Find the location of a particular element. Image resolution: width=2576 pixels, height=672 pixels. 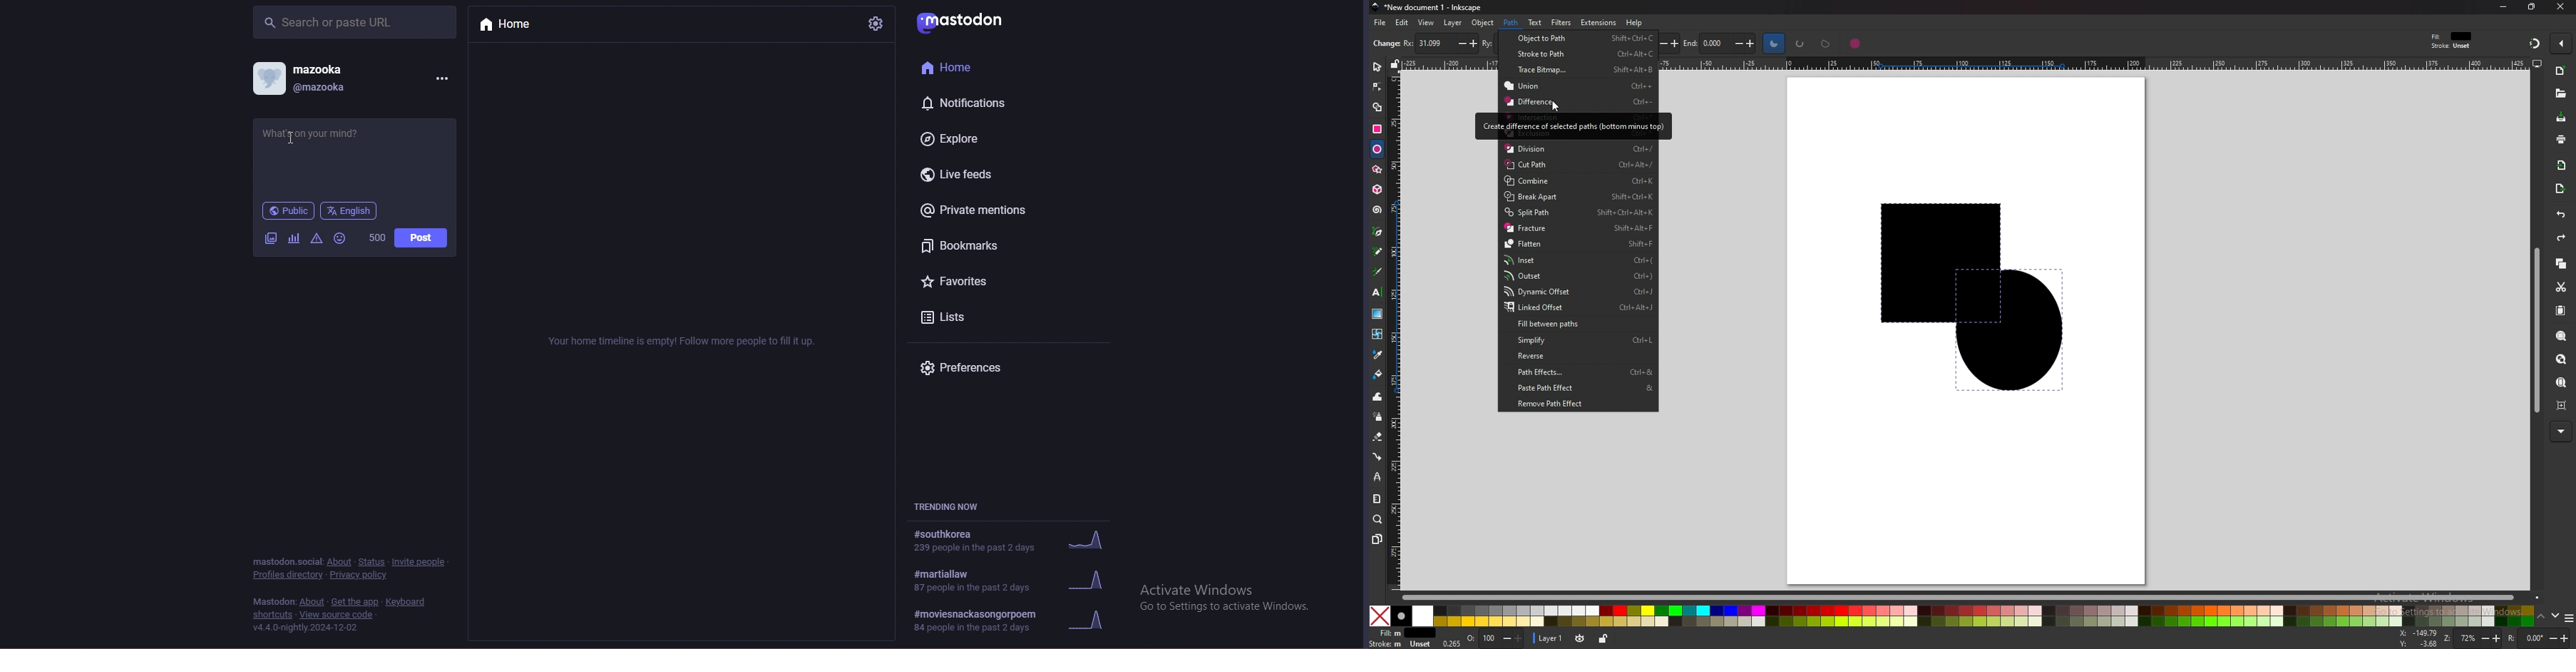

slice is located at coordinates (1774, 43).